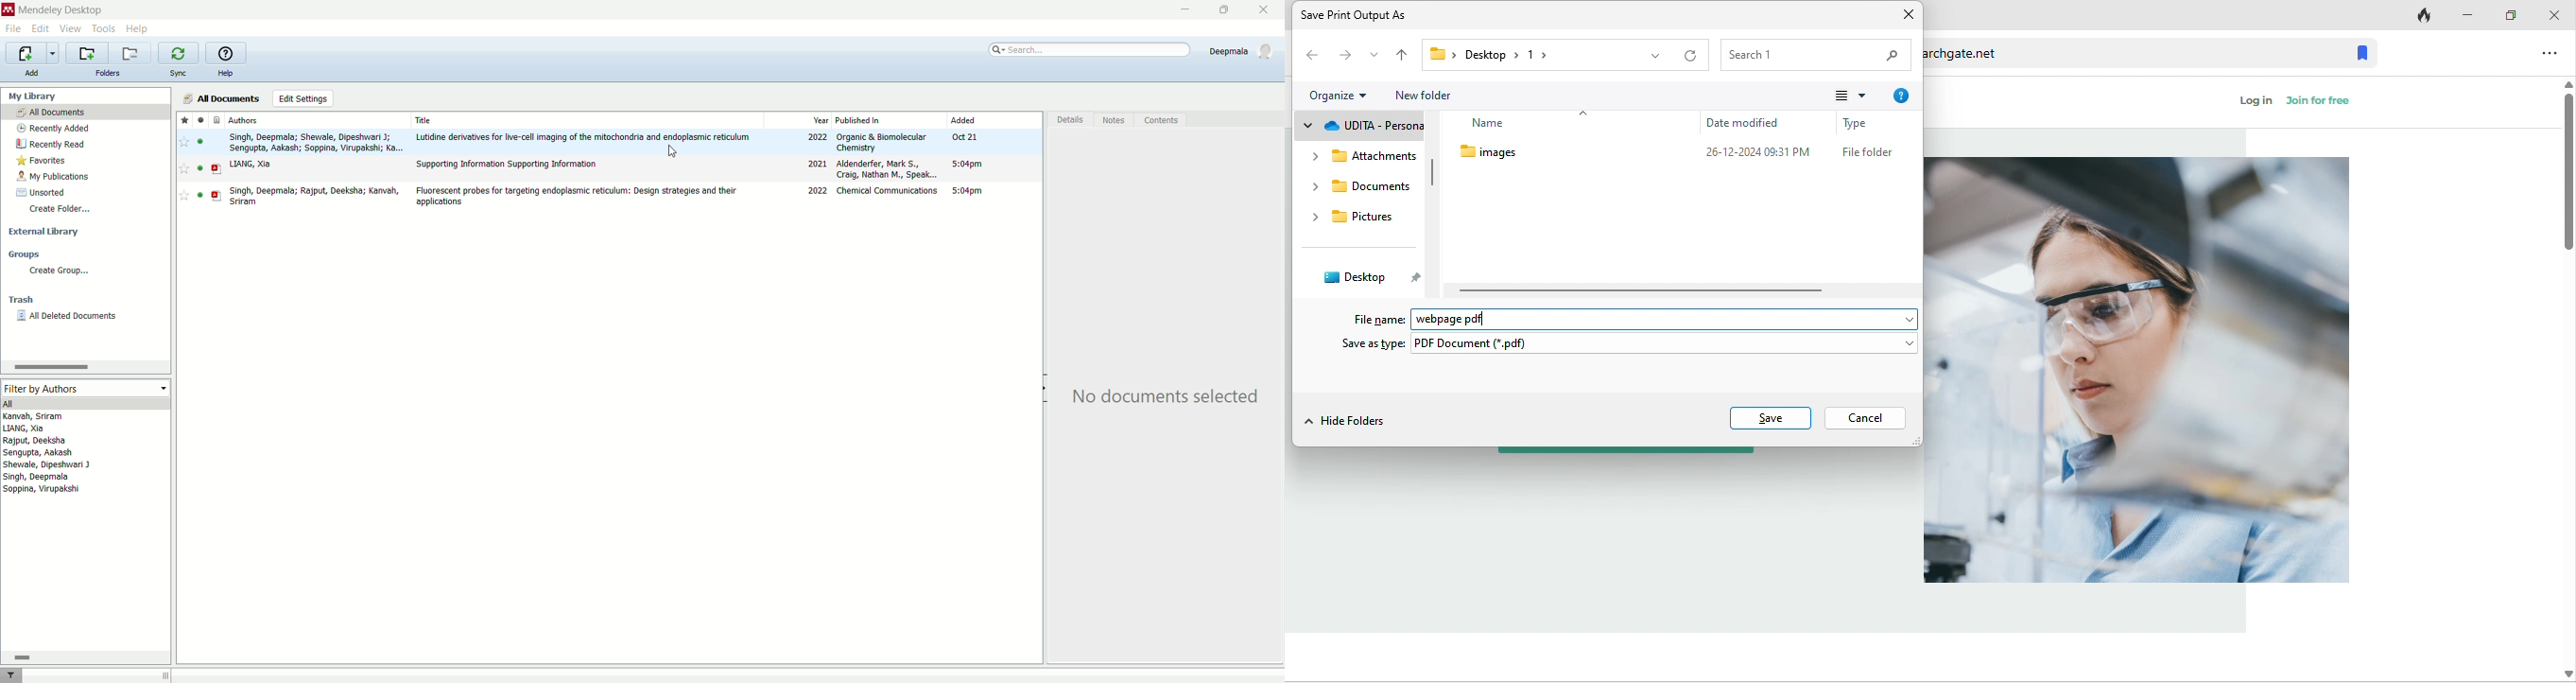 The height and width of the screenshot is (700, 2576). Describe the element at coordinates (304, 98) in the screenshot. I see `edit settings` at that location.